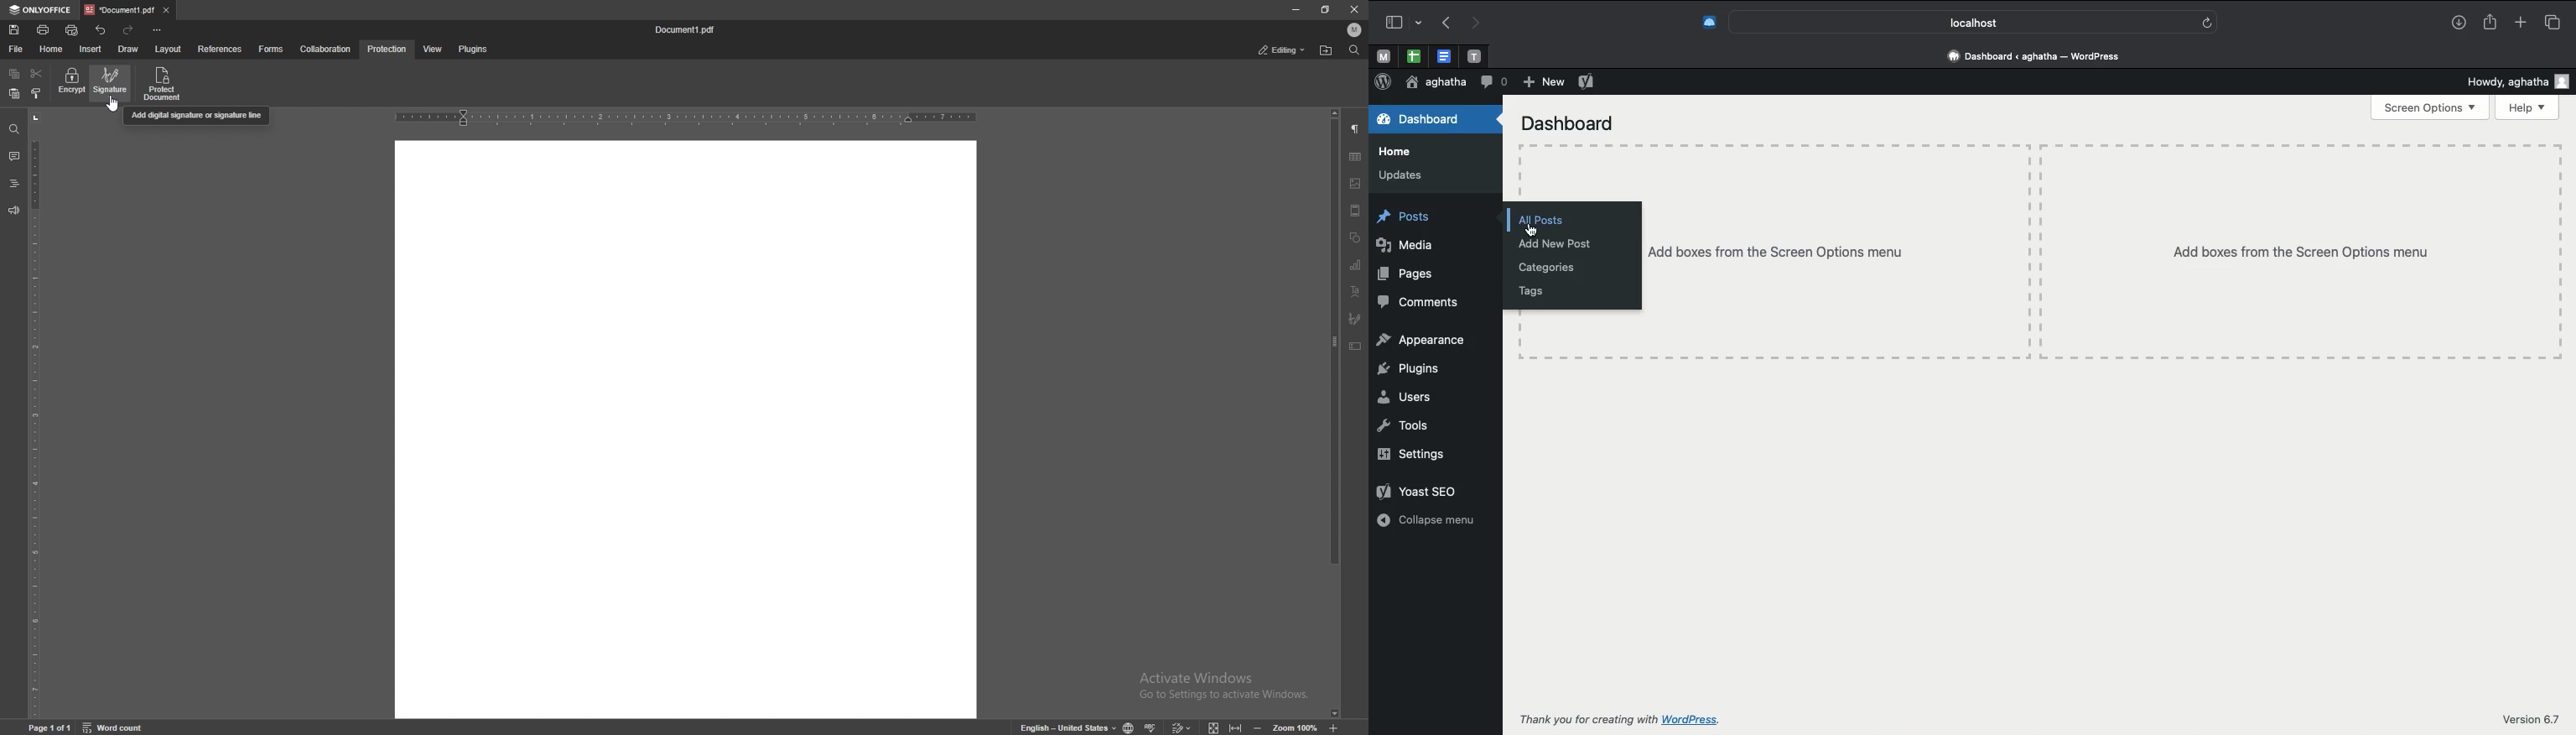  Describe the element at coordinates (1973, 22) in the screenshot. I see `Search bar` at that location.